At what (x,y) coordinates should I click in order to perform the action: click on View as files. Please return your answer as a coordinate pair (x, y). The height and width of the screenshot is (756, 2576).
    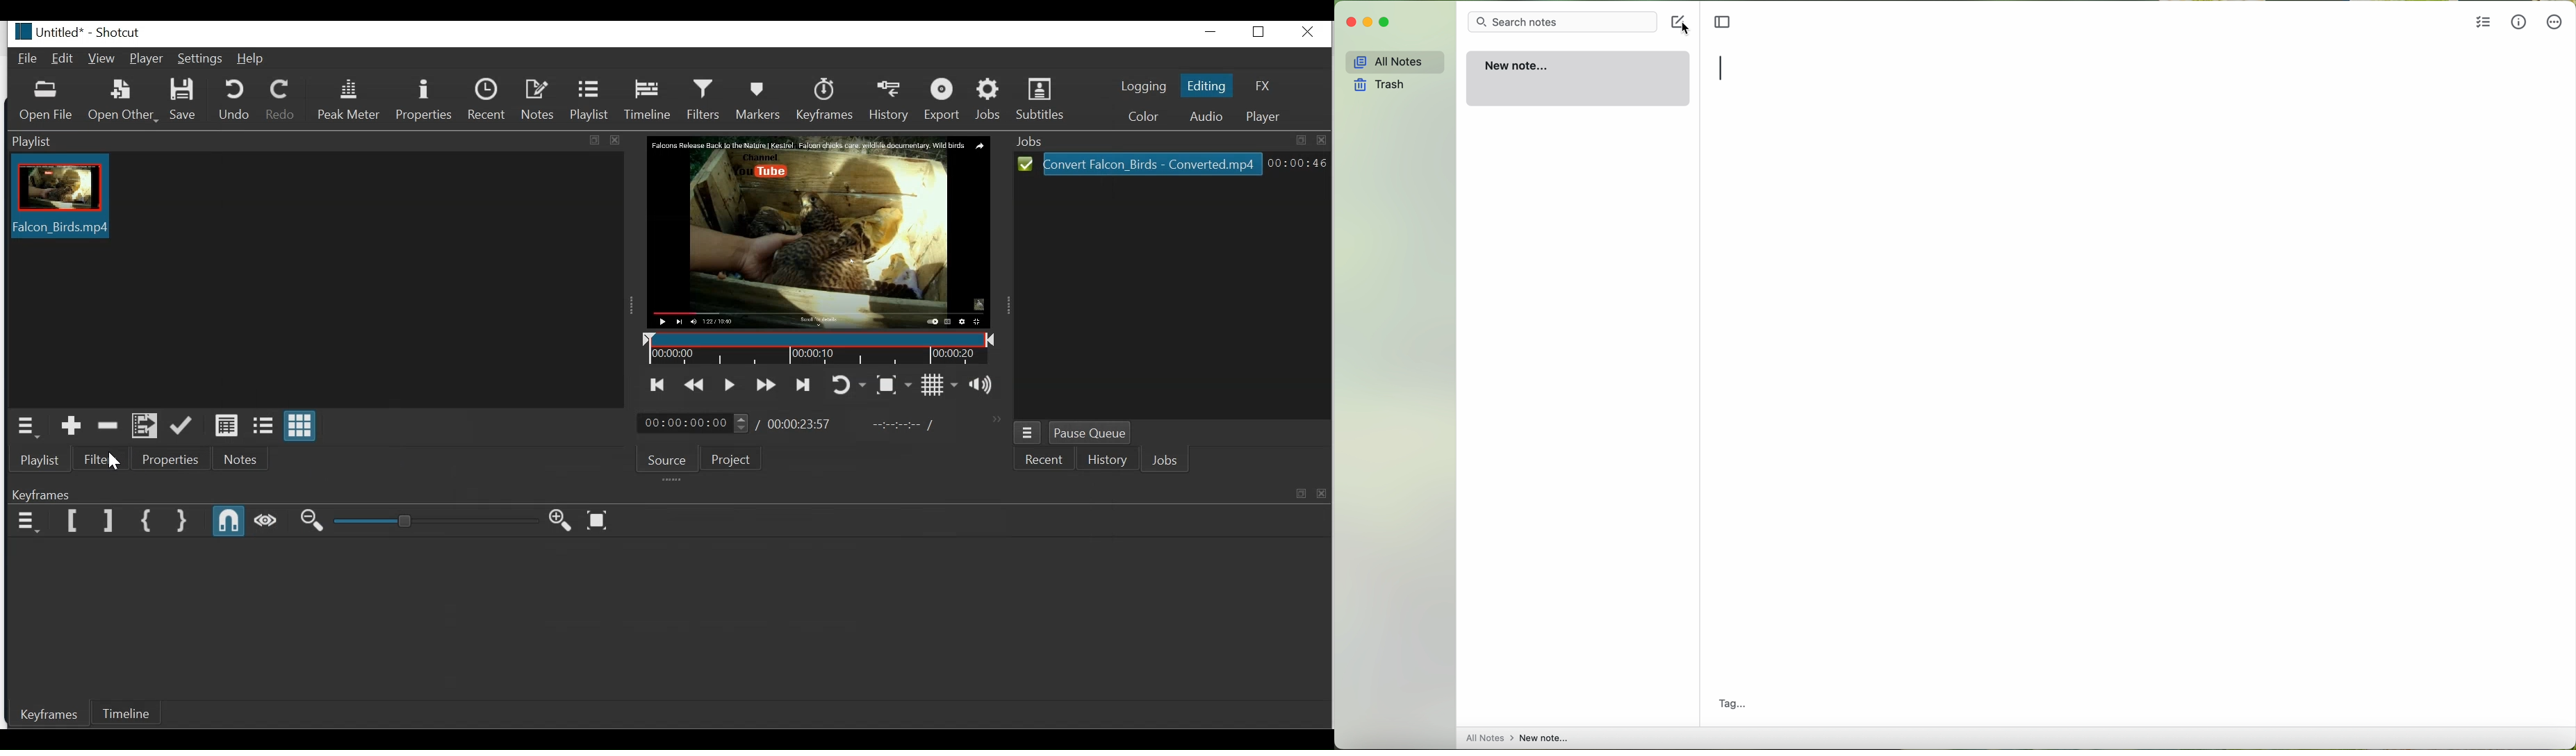
    Looking at the image, I should click on (262, 426).